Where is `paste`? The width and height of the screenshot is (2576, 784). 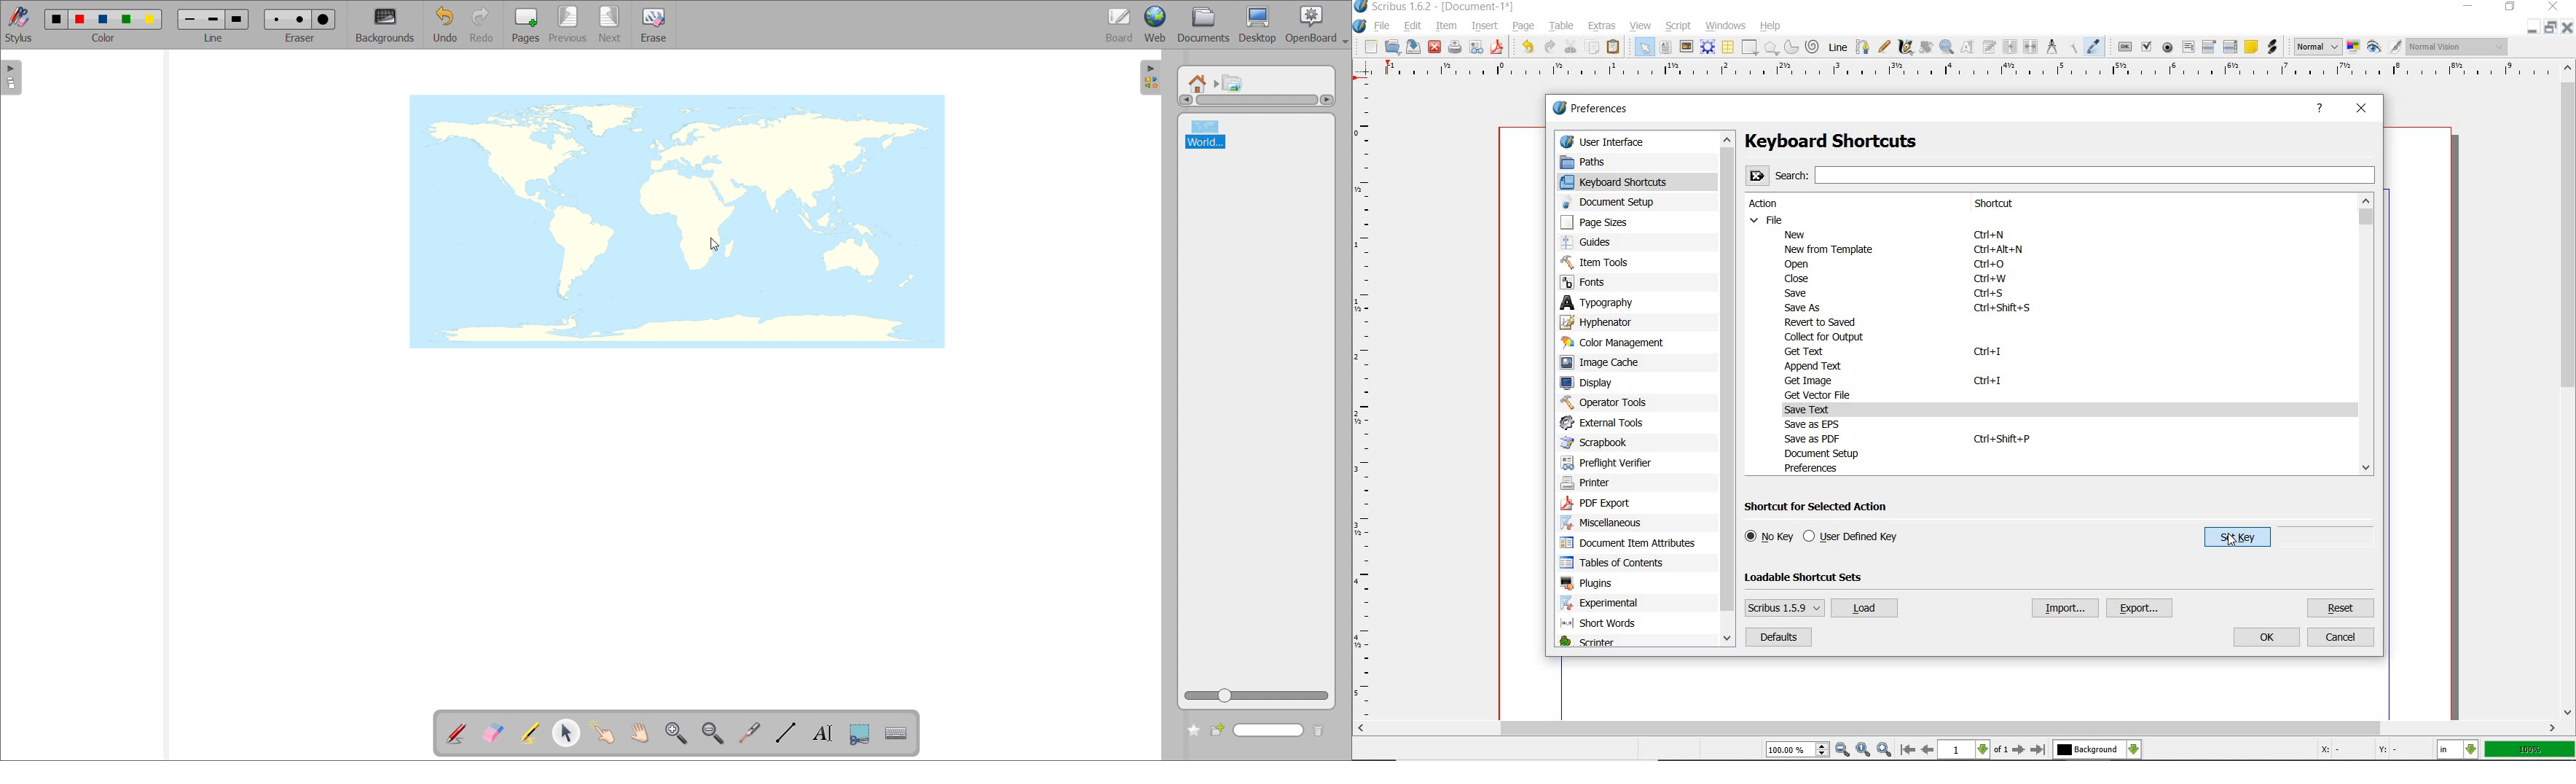 paste is located at coordinates (1615, 48).